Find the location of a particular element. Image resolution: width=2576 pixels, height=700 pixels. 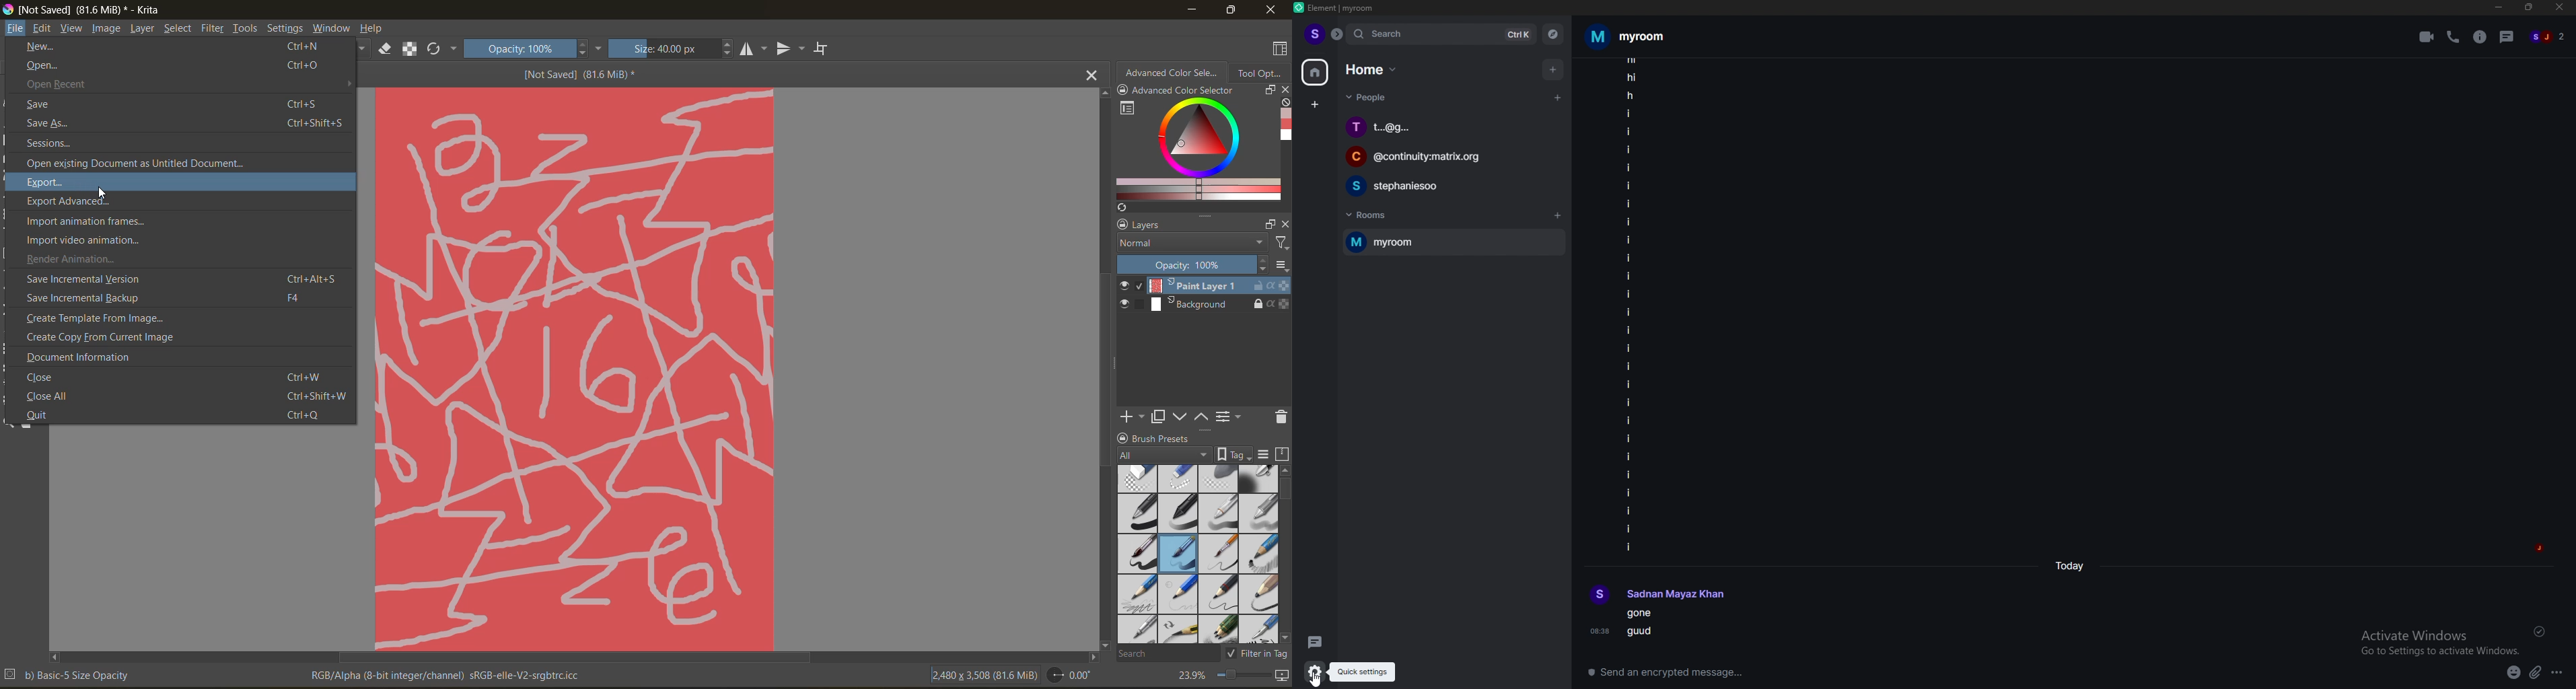

create template from image is located at coordinates (114, 319).